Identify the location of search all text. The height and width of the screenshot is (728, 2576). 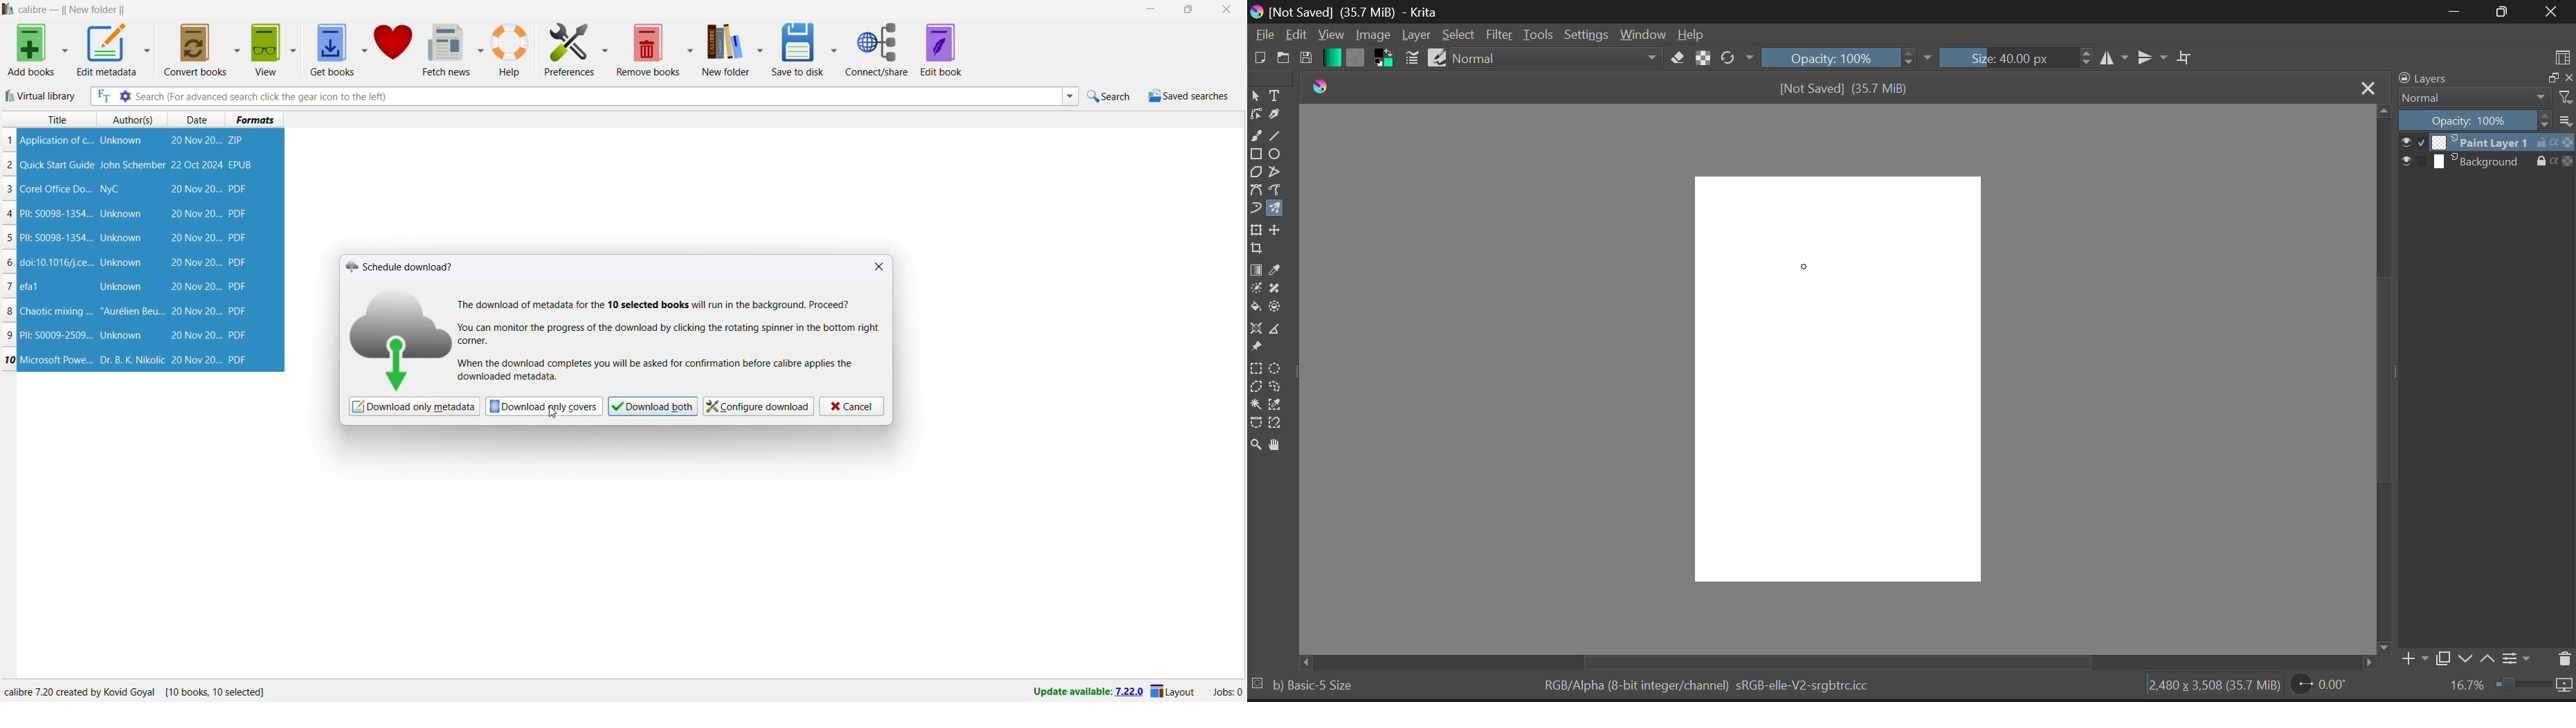
(103, 96).